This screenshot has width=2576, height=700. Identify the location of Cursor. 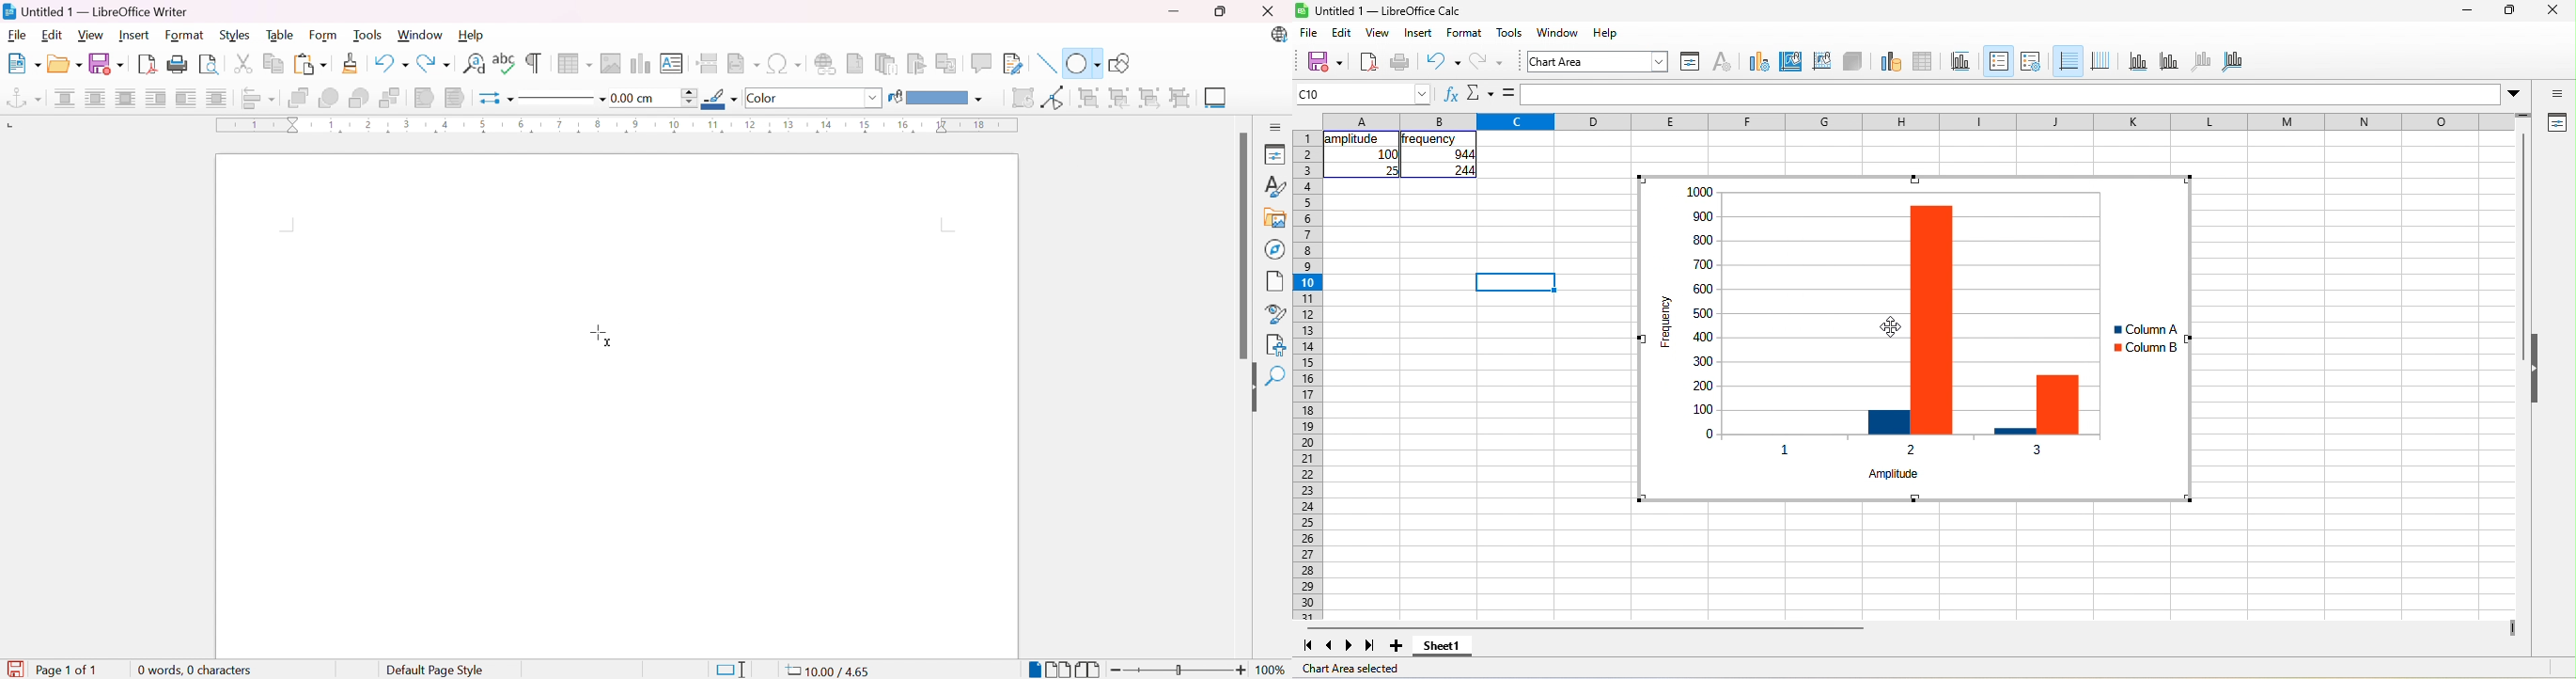
(602, 333).